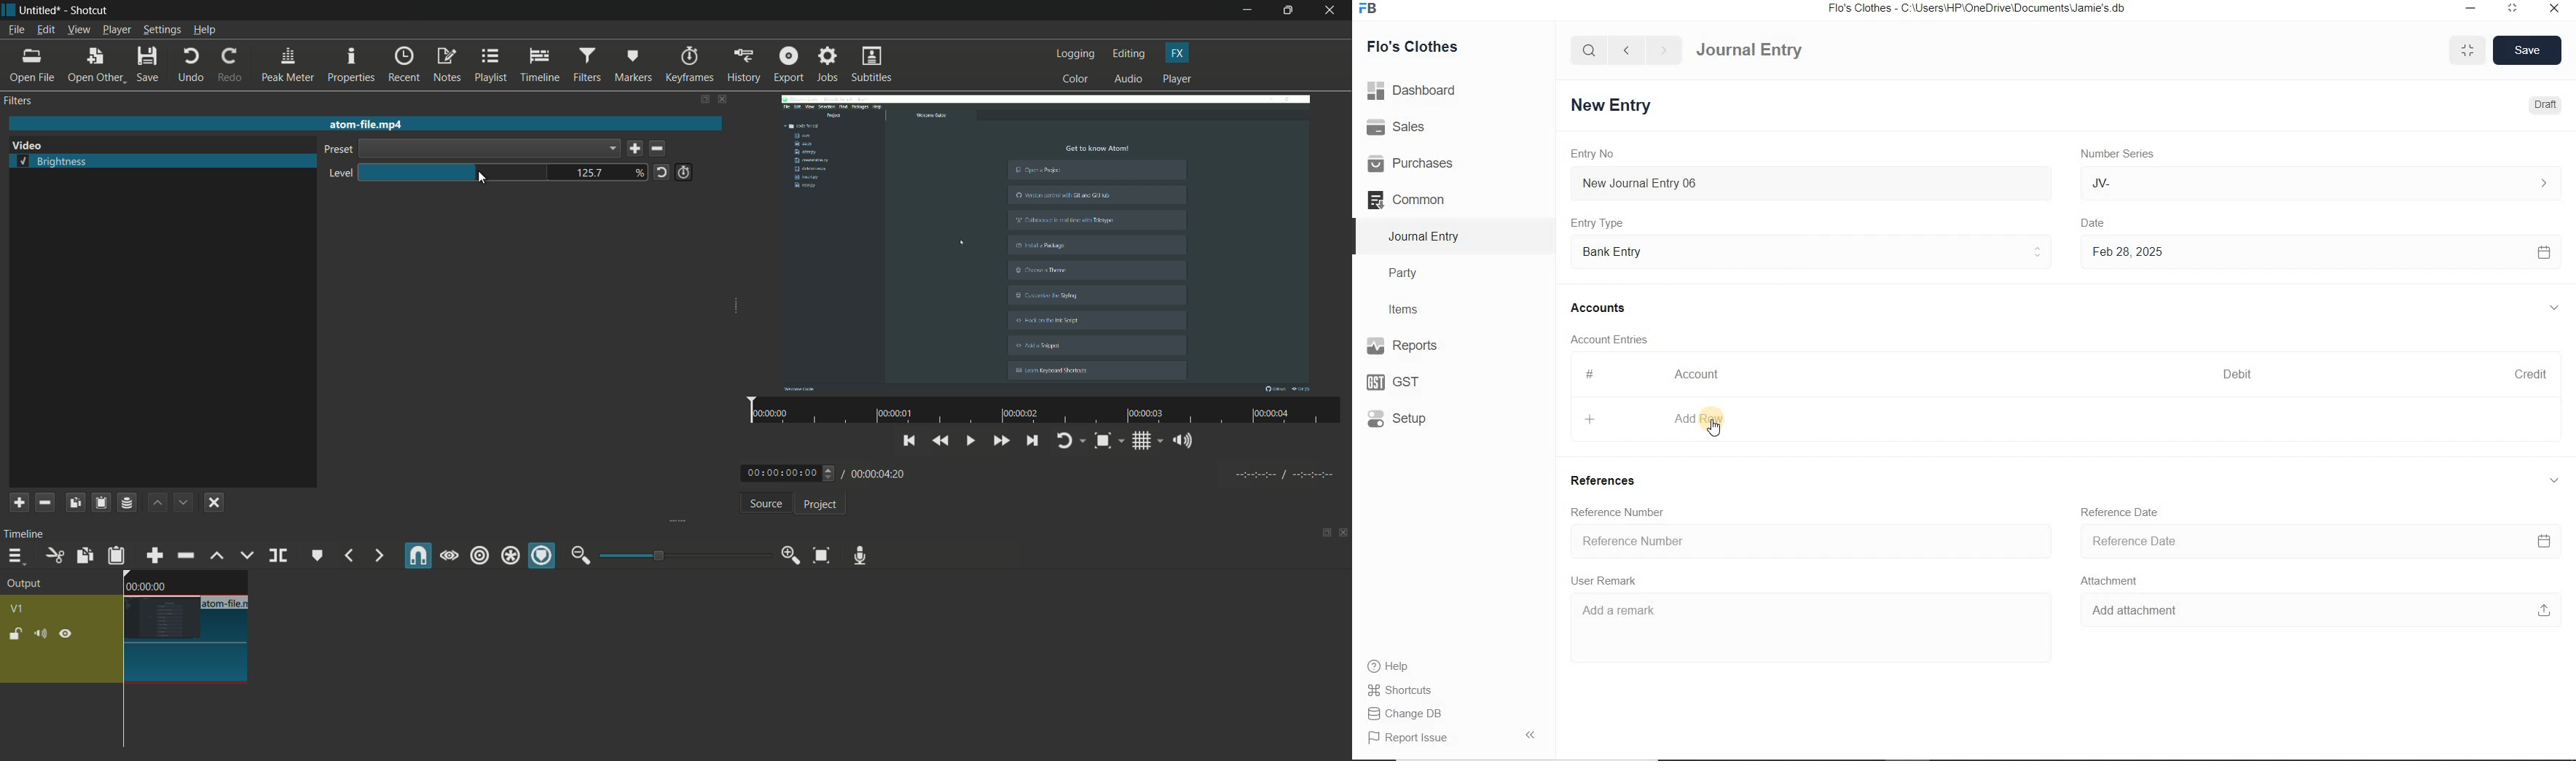  What do you see at coordinates (336, 151) in the screenshot?
I see `preset` at bounding box center [336, 151].